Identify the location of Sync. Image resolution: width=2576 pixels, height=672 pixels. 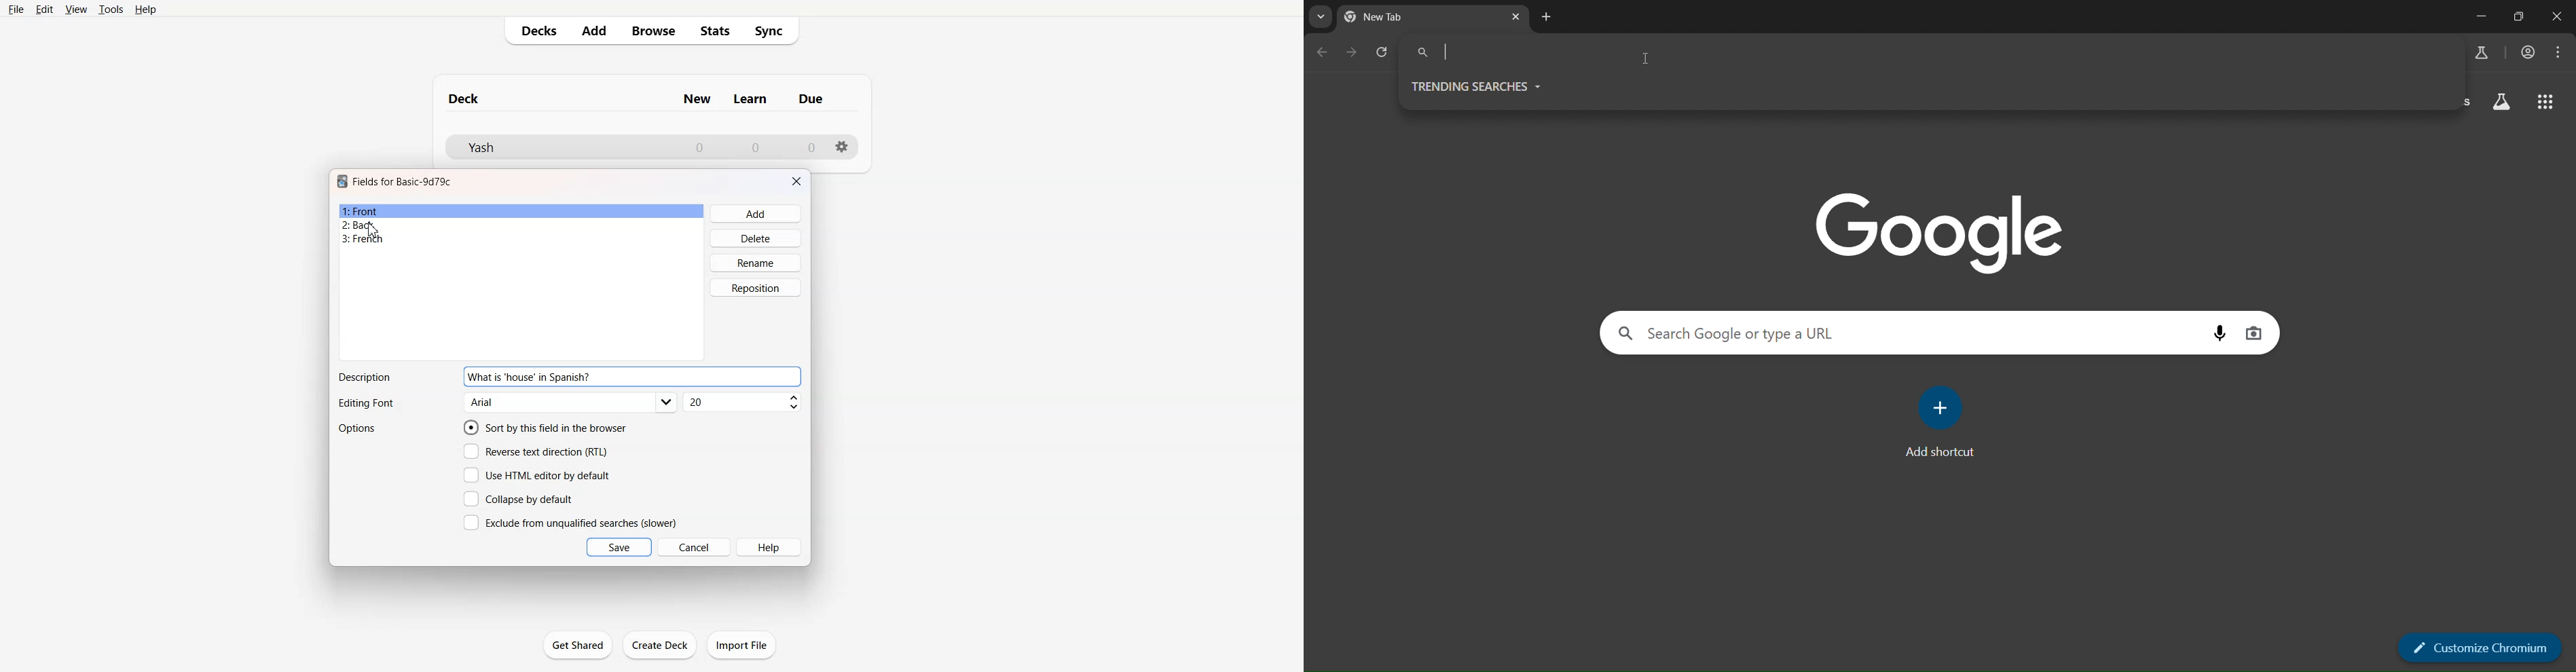
(773, 31).